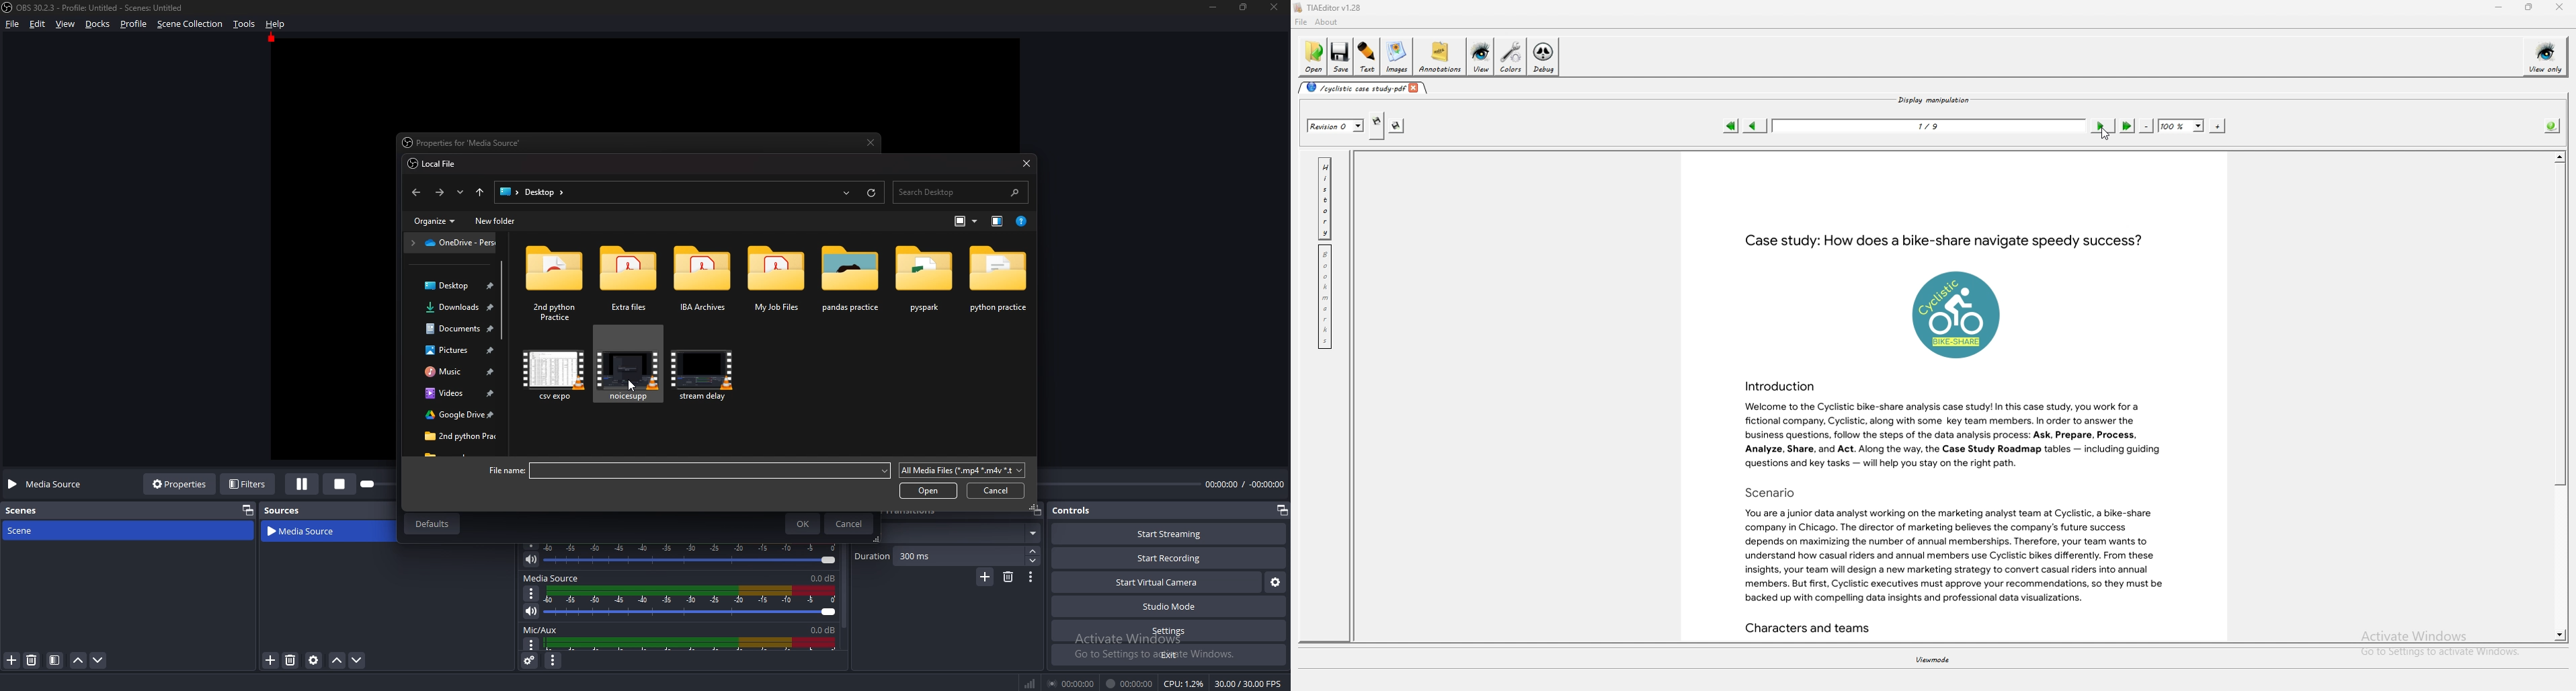 The image size is (2576, 700). Describe the element at coordinates (455, 436) in the screenshot. I see `folder` at that location.